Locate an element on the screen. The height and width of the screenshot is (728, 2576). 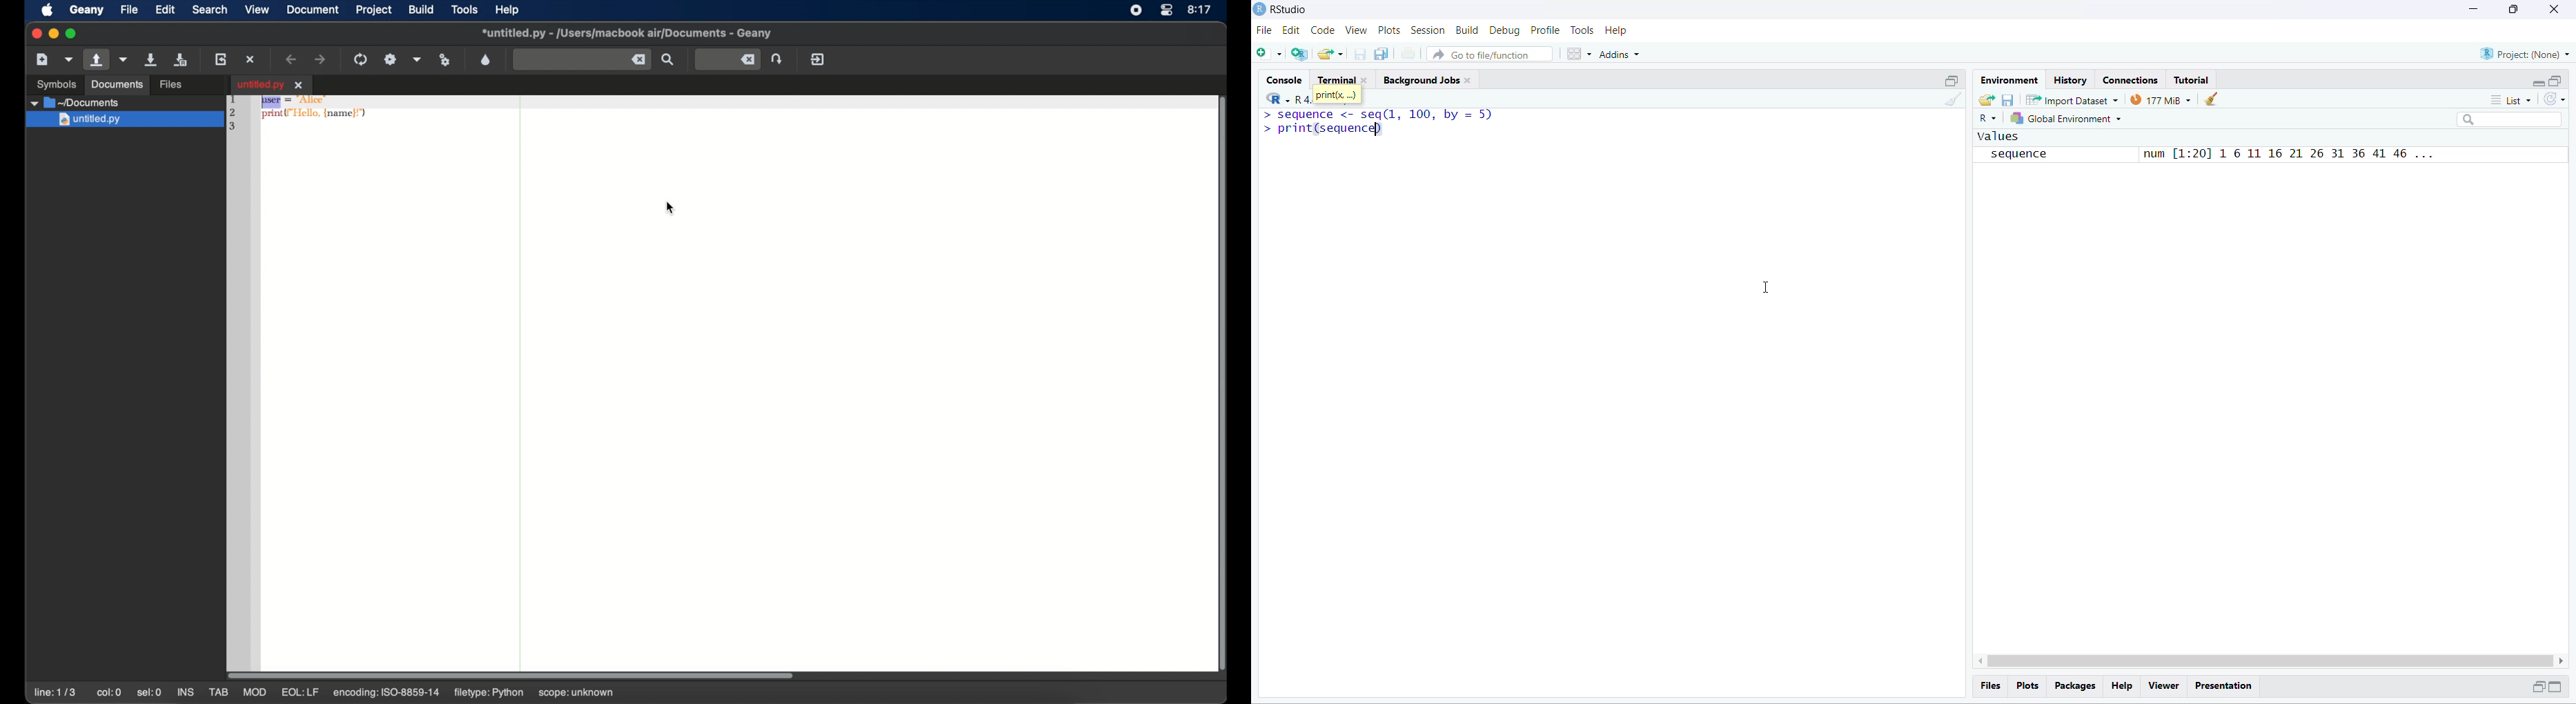
> sequence <- seq(l, 100, by = 5)> print(sequence) is located at coordinates (1378, 124).